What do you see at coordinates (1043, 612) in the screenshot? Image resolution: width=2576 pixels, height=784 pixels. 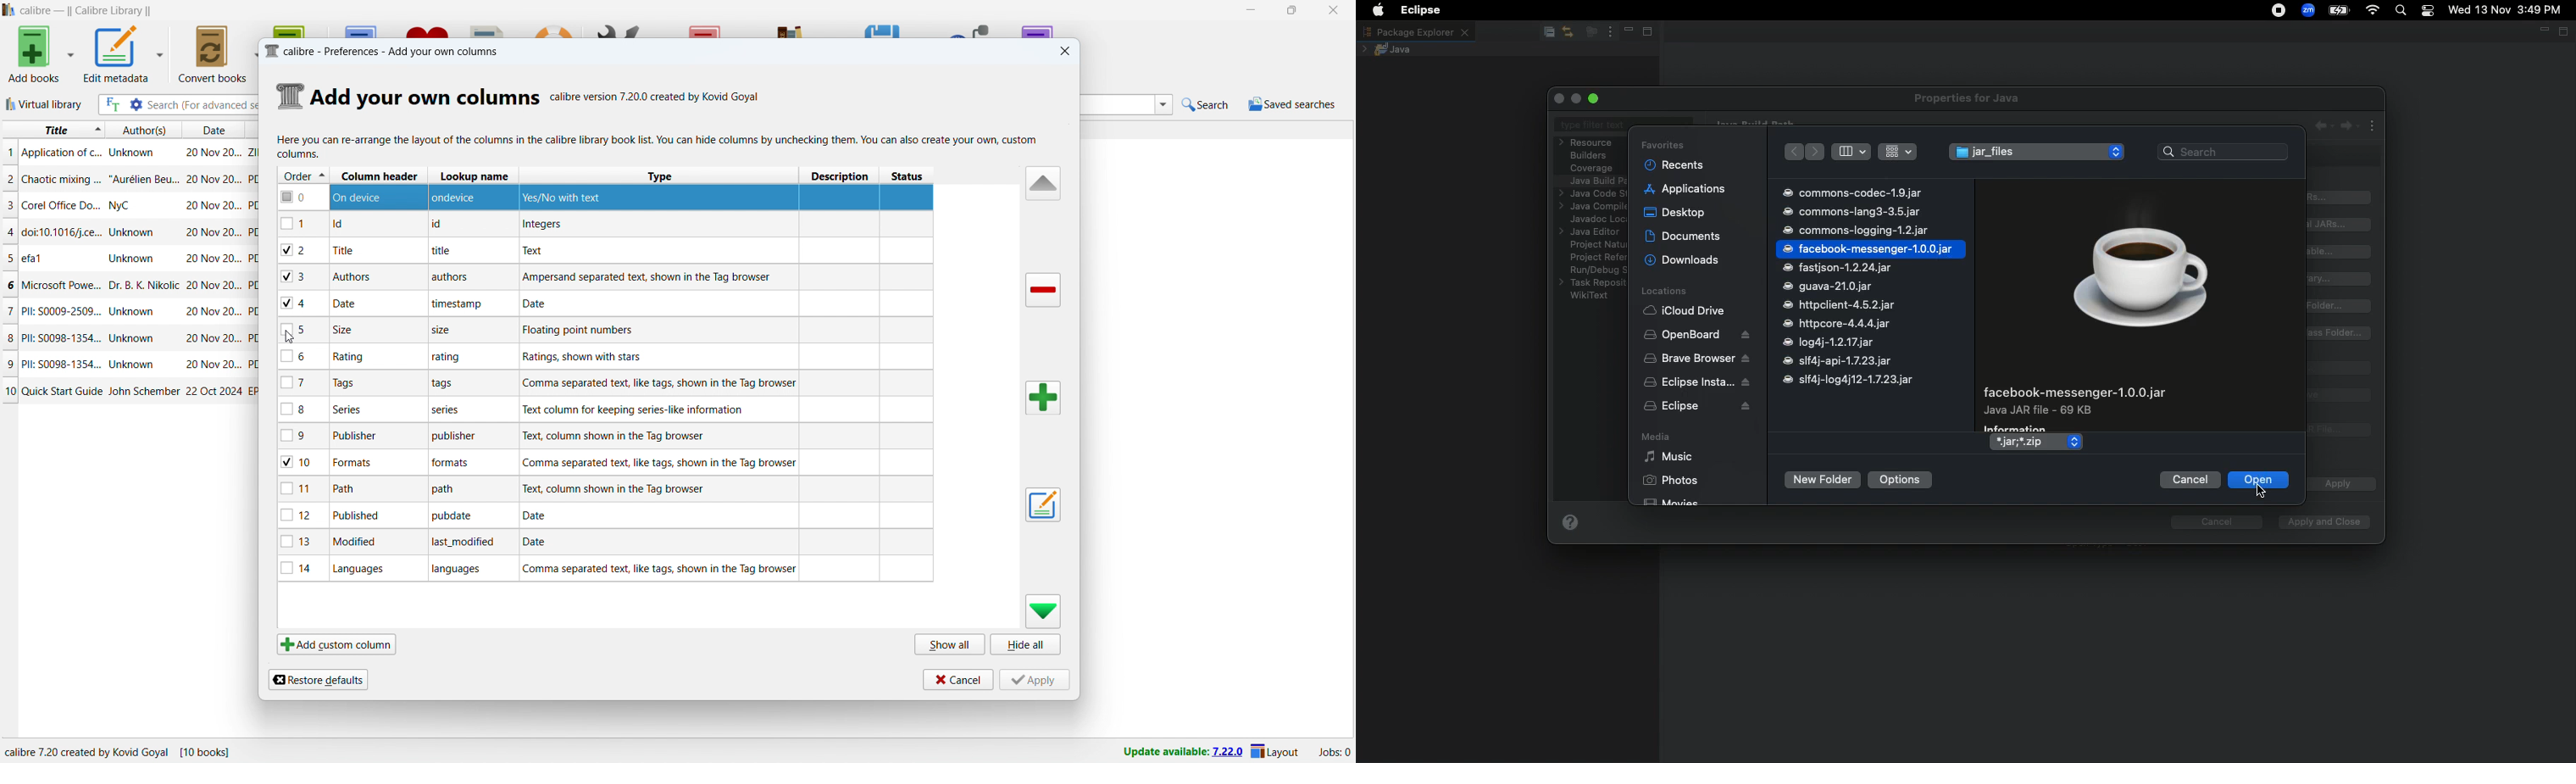 I see `move column down` at bounding box center [1043, 612].